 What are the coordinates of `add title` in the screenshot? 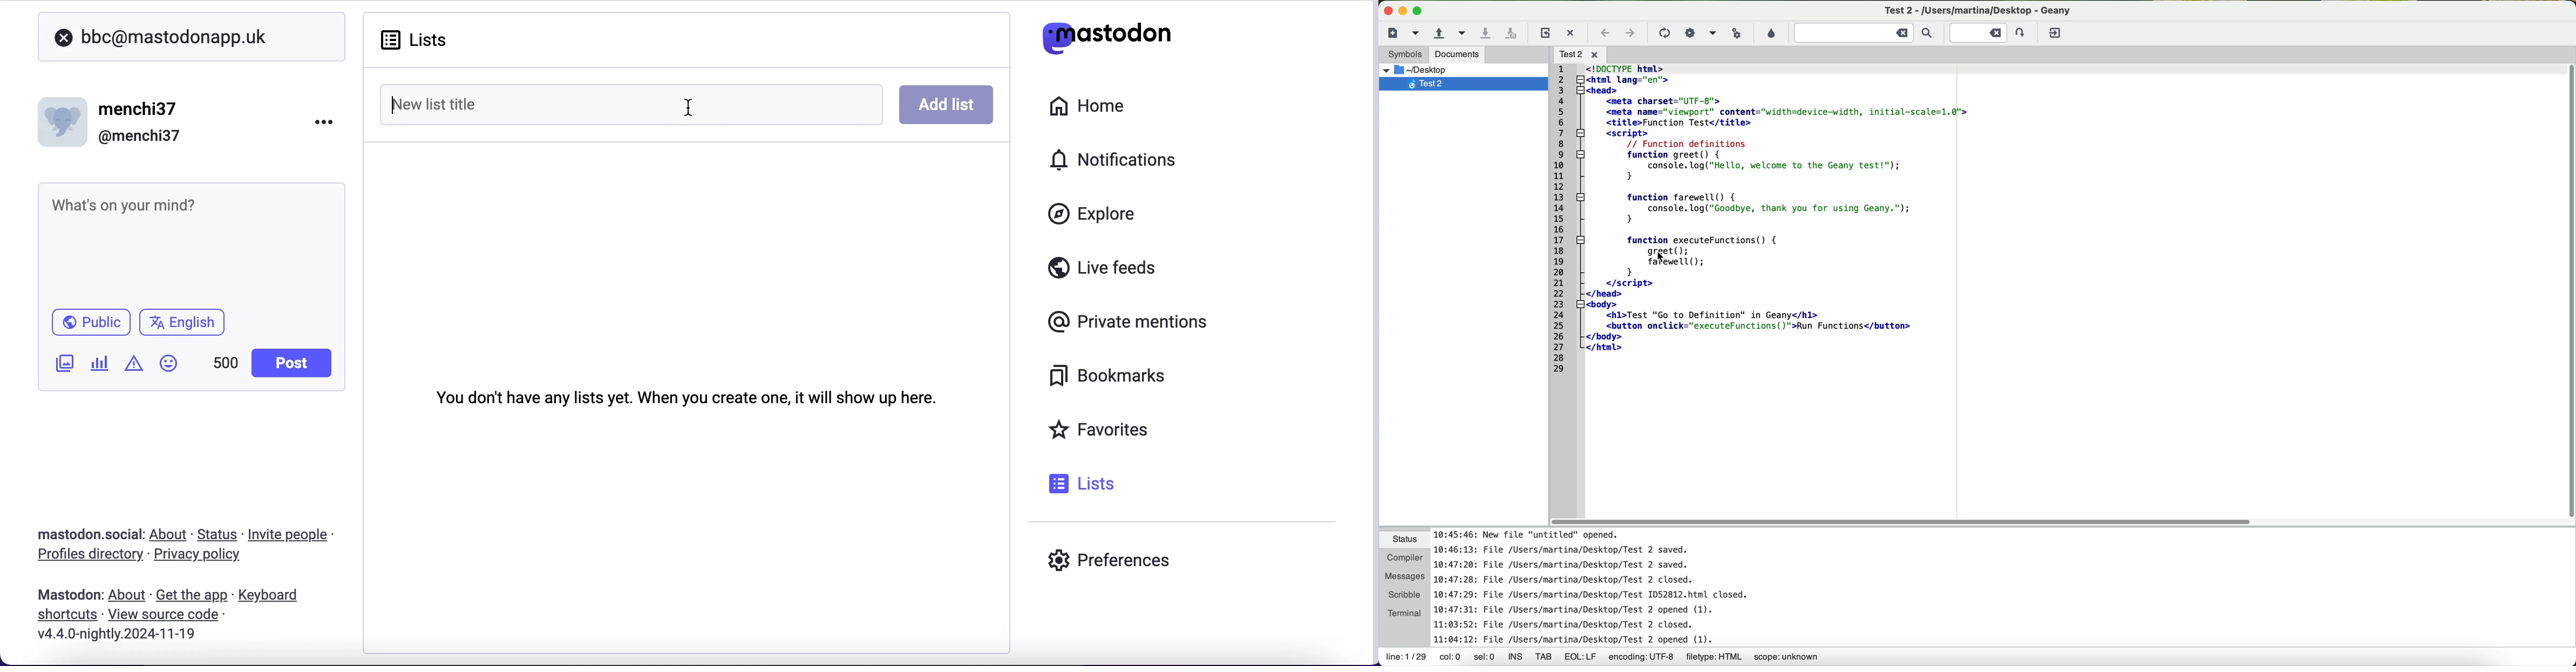 It's located at (948, 105).